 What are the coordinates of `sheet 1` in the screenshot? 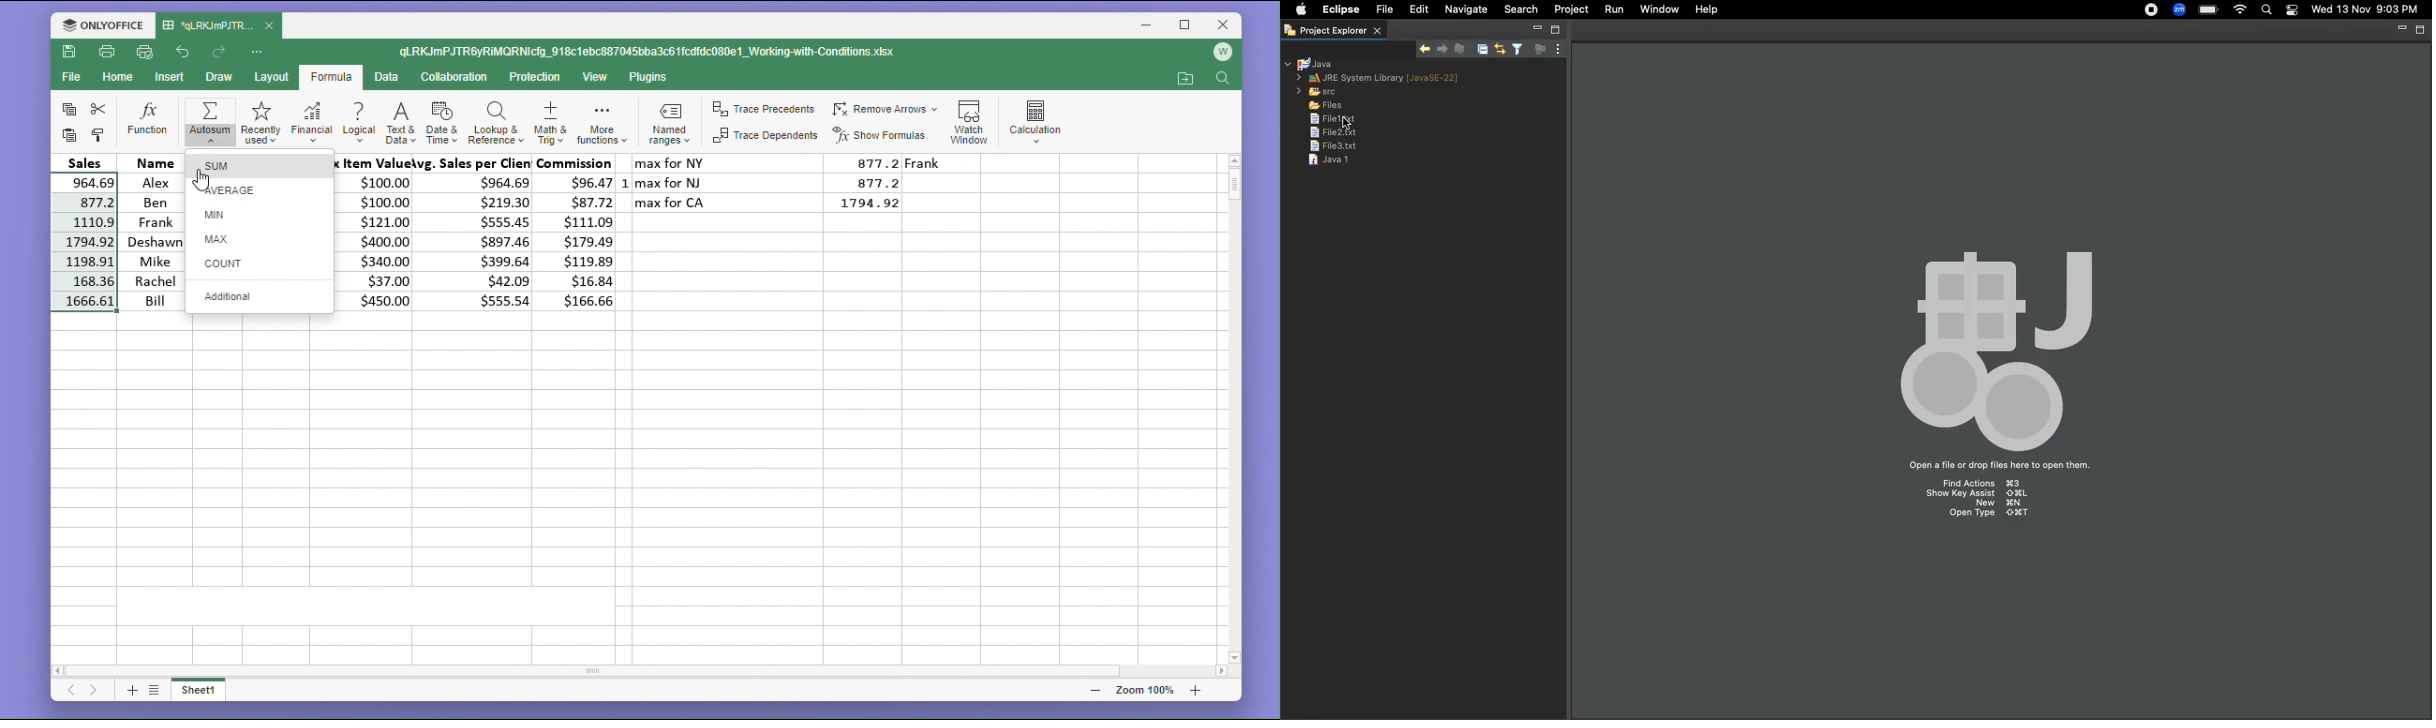 It's located at (206, 692).